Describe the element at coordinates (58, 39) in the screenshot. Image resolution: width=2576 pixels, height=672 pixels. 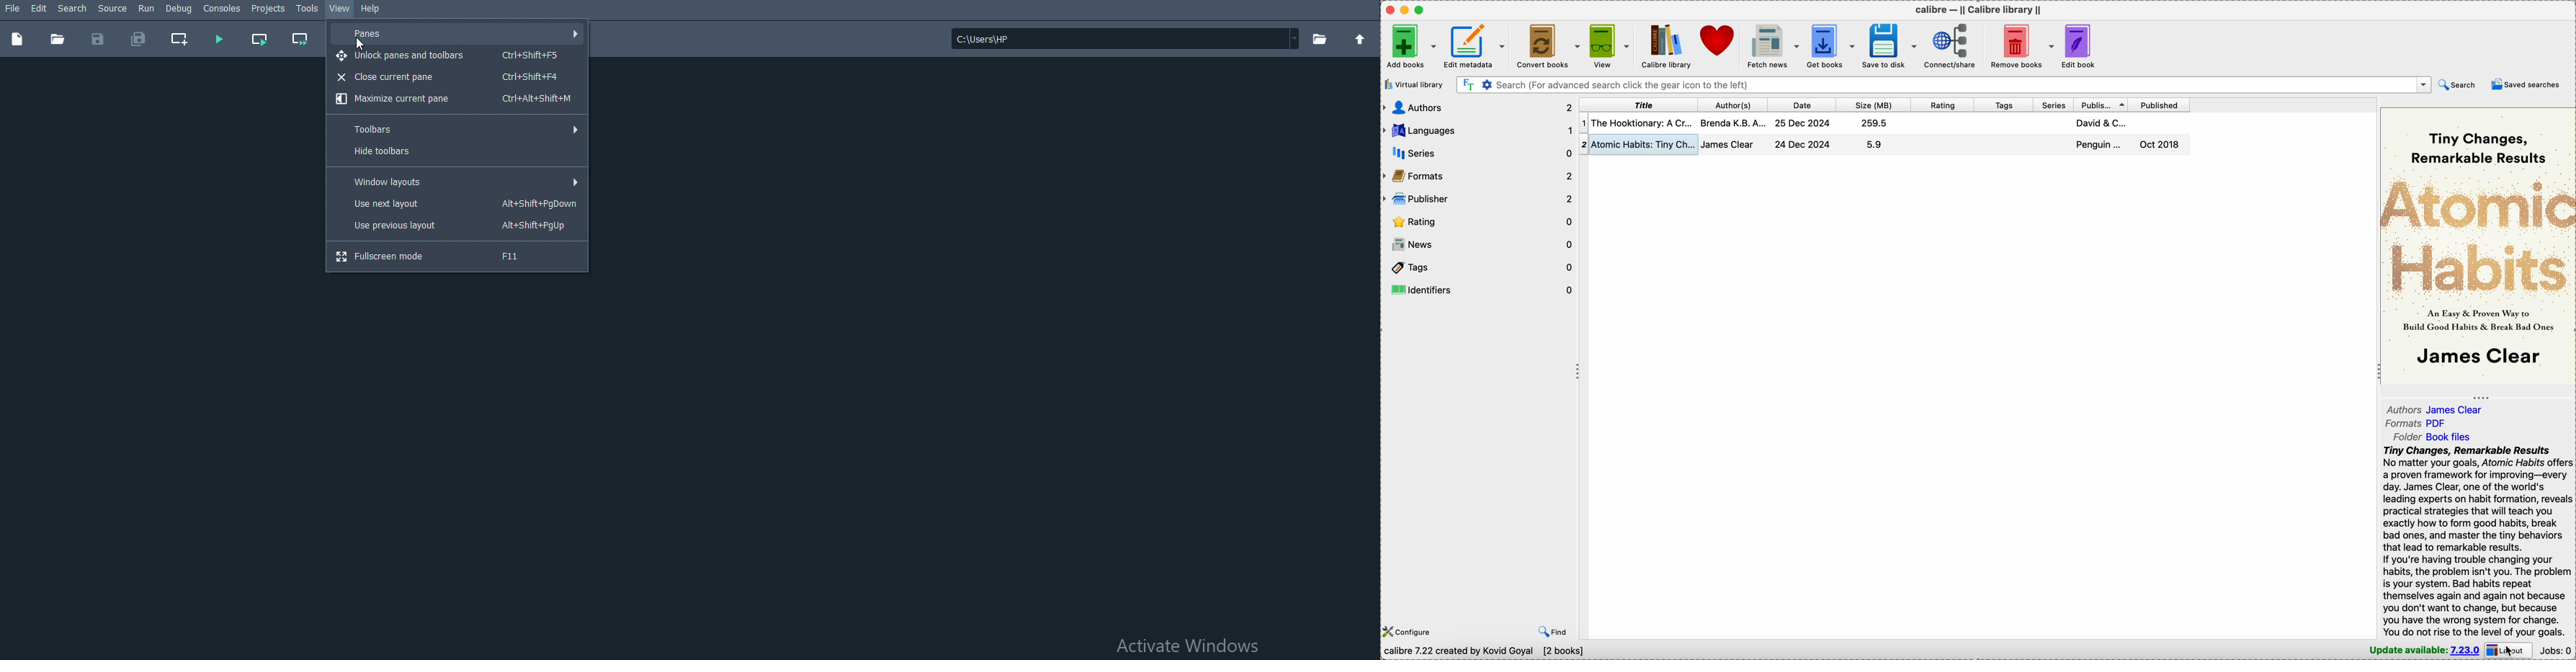
I see `Open file` at that location.